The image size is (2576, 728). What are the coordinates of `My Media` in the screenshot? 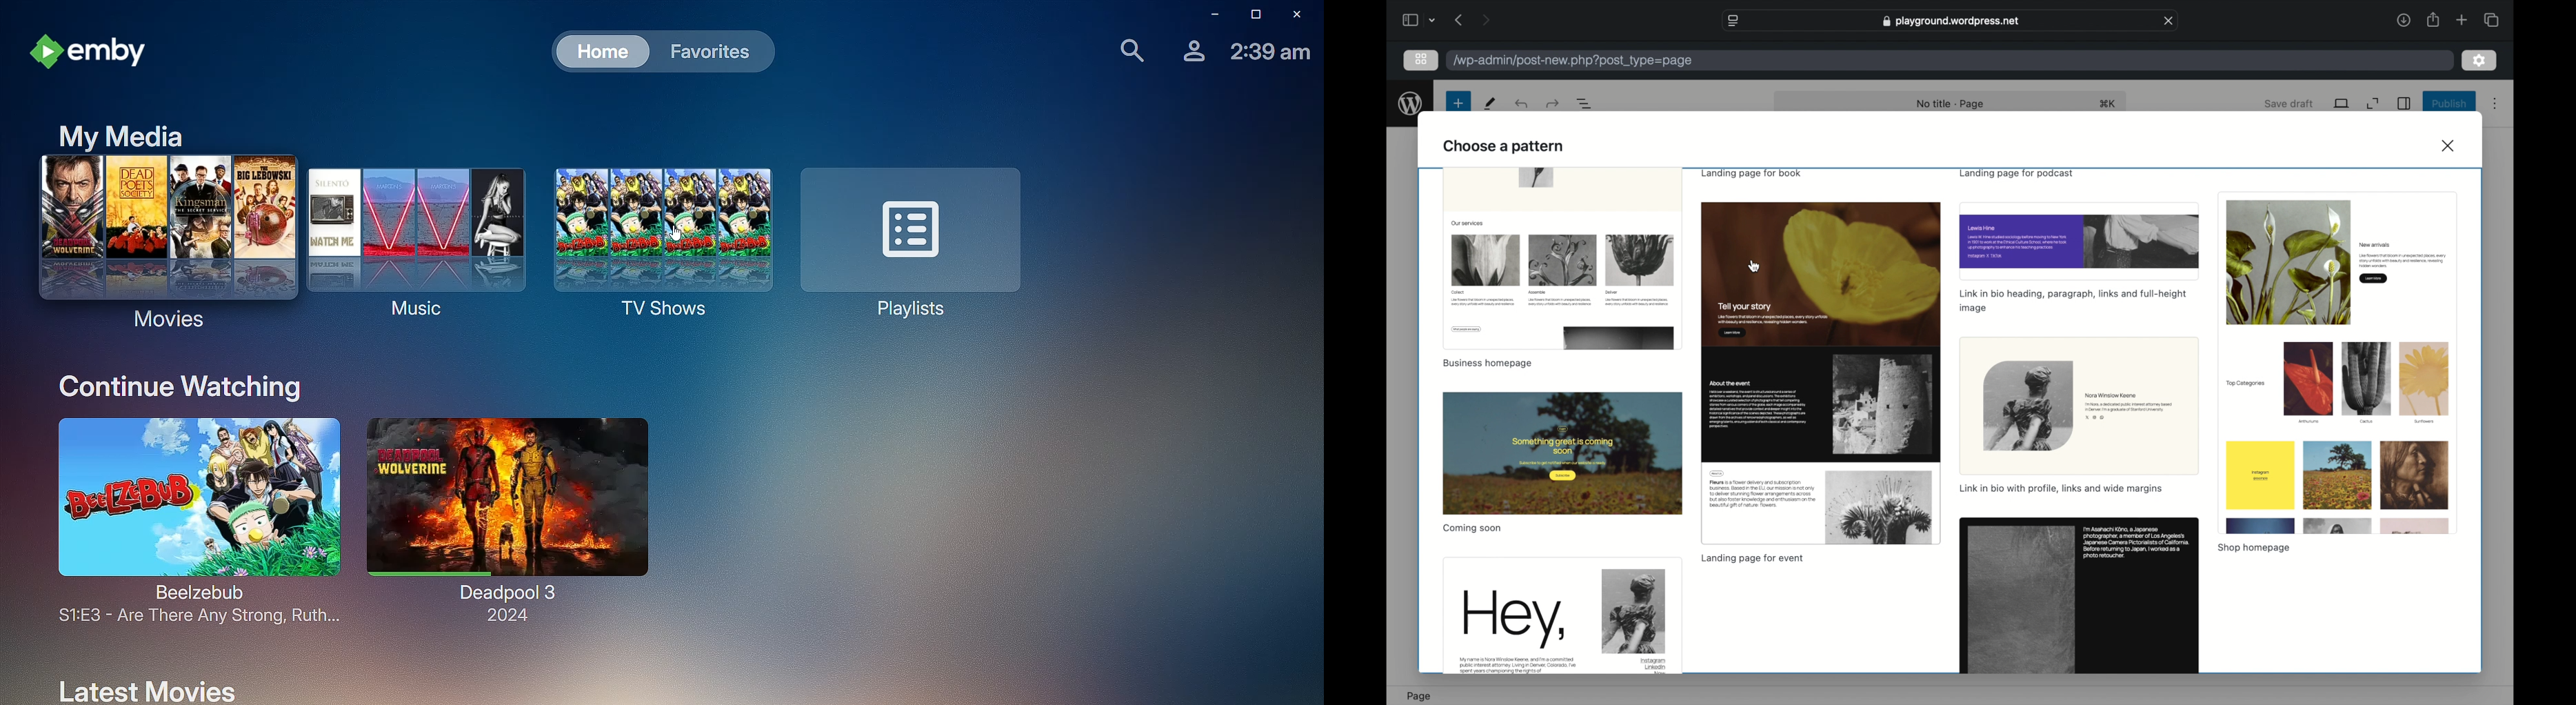 It's located at (110, 132).